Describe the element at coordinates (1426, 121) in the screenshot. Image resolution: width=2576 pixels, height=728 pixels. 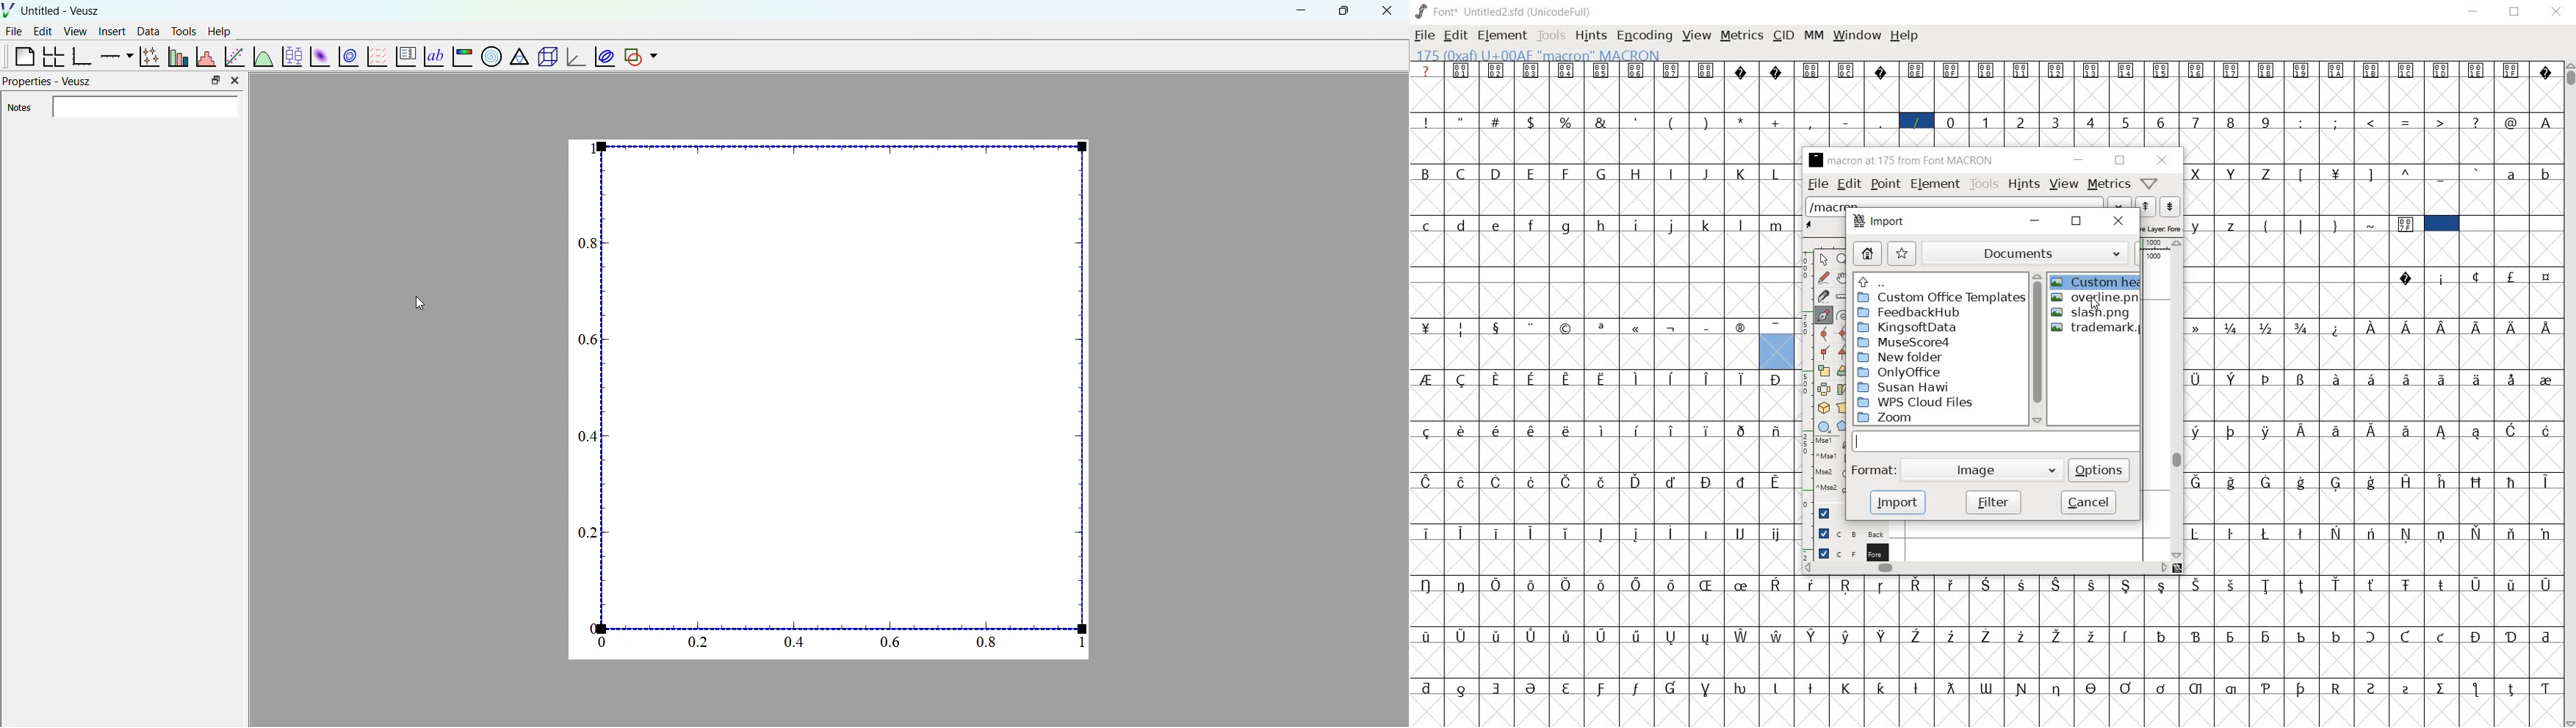
I see `!` at that location.